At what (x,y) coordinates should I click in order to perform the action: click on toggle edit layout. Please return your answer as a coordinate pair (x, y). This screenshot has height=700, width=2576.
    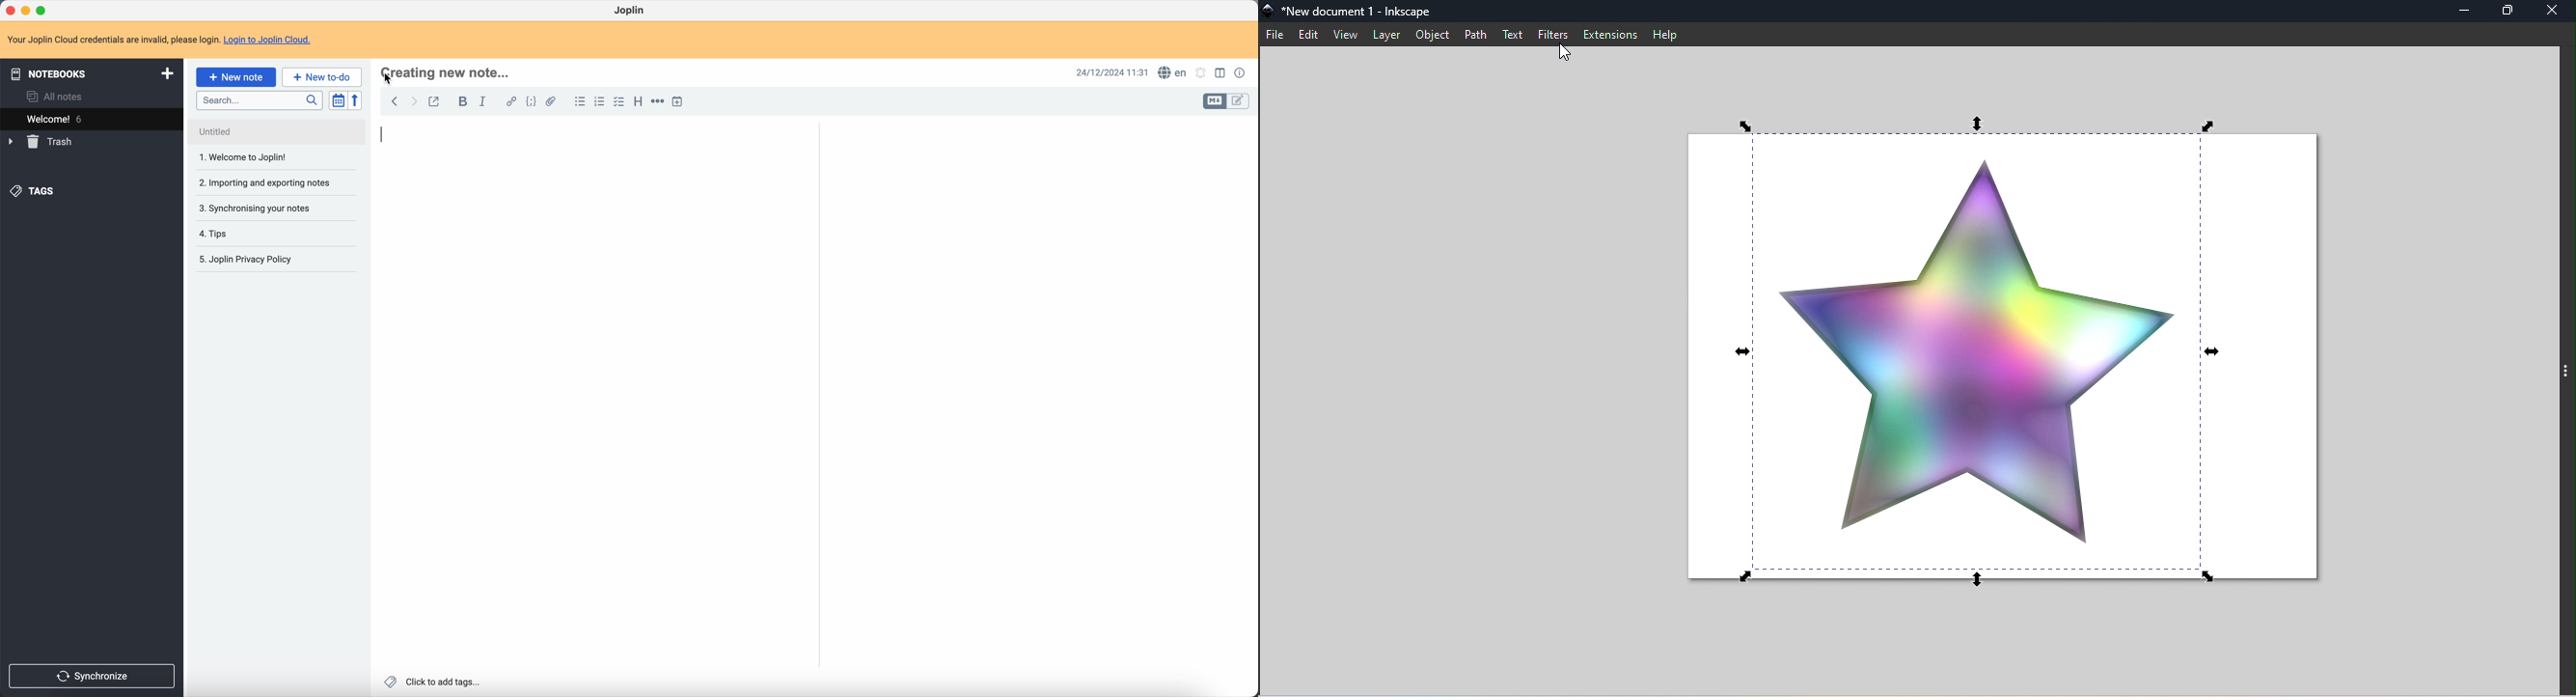
    Looking at the image, I should click on (1216, 102).